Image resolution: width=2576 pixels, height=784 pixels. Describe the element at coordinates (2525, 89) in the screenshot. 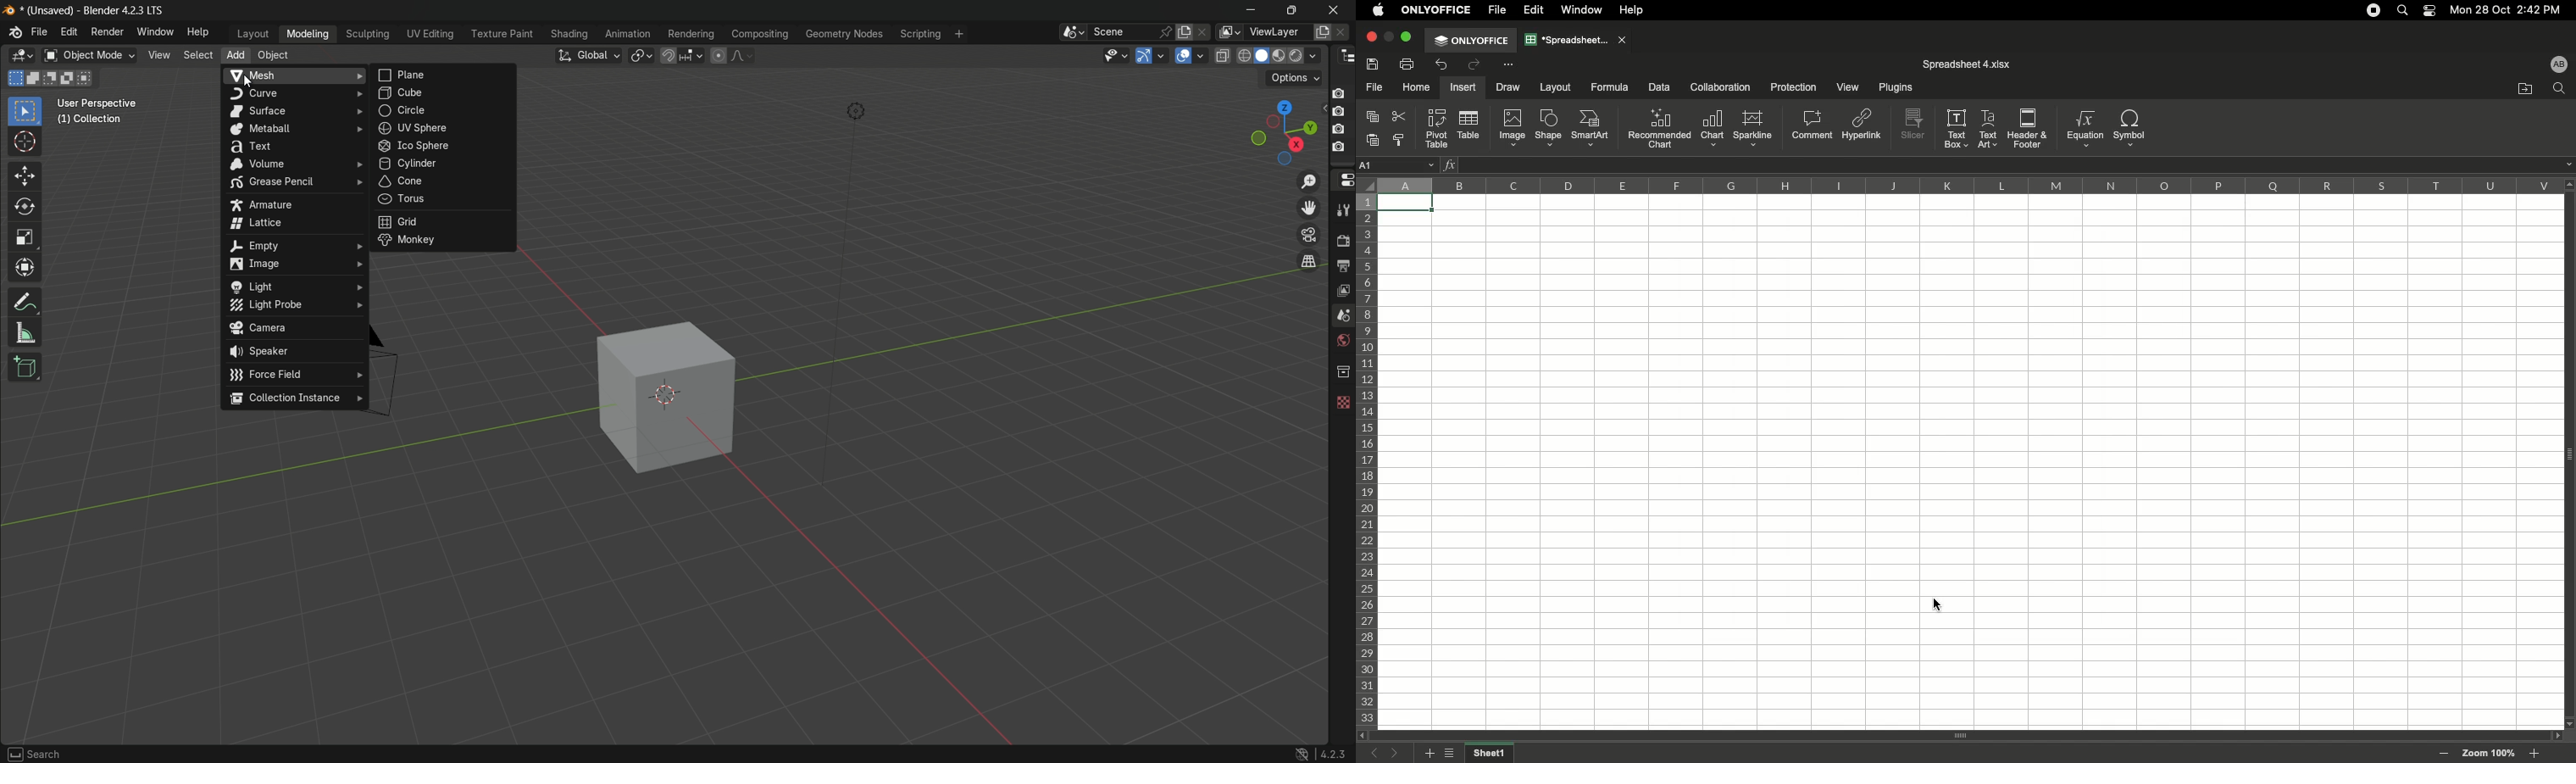

I see `Open file location` at that location.